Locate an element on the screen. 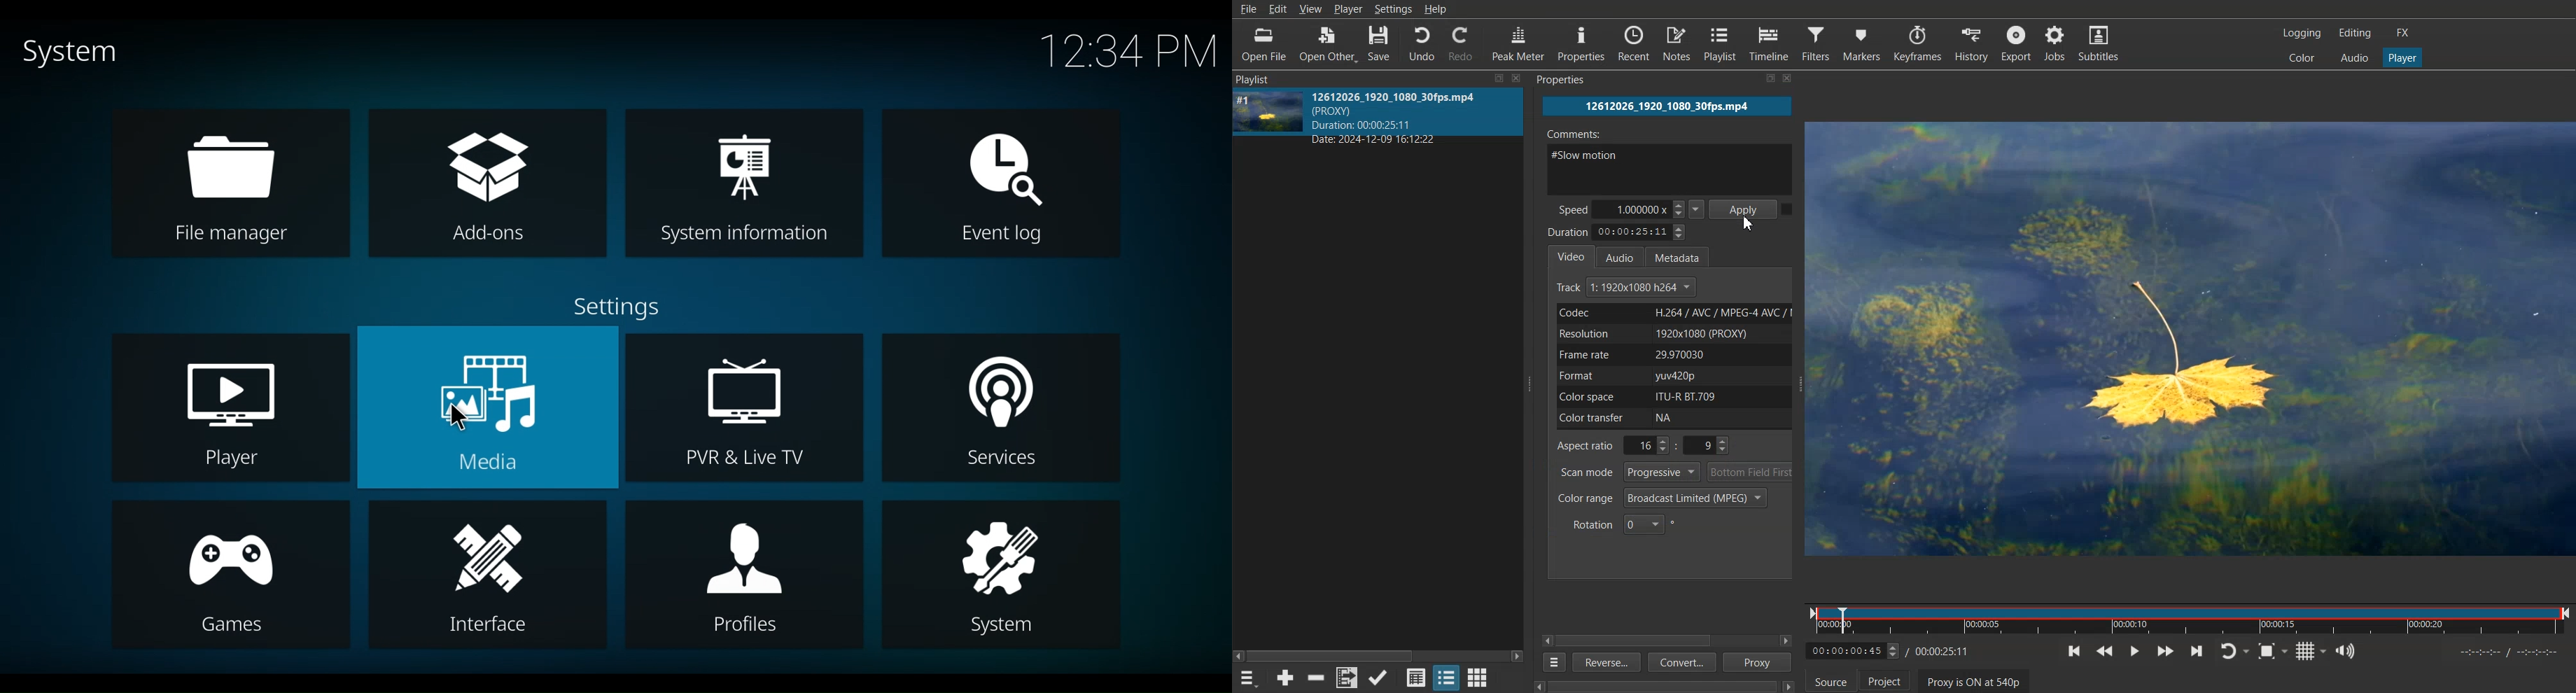 This screenshot has height=700, width=2576. Comment is located at coordinates (1670, 158).